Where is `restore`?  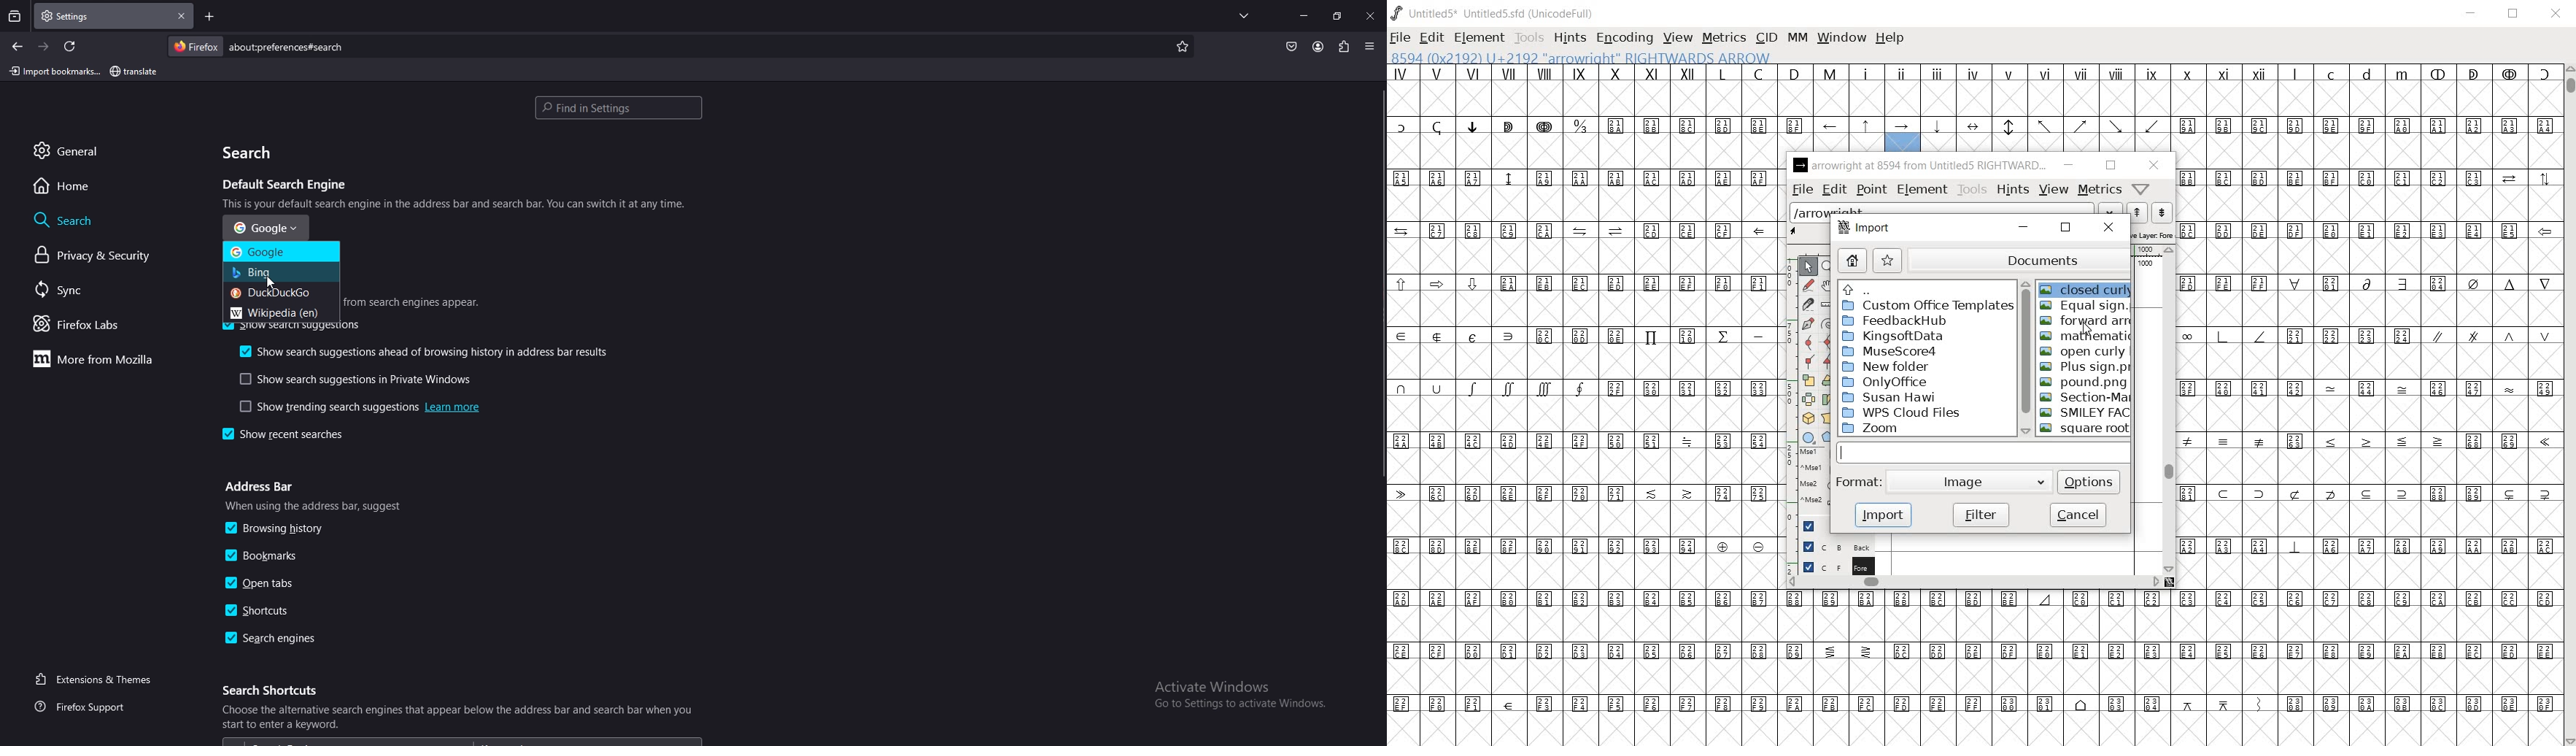 restore is located at coordinates (2108, 166).